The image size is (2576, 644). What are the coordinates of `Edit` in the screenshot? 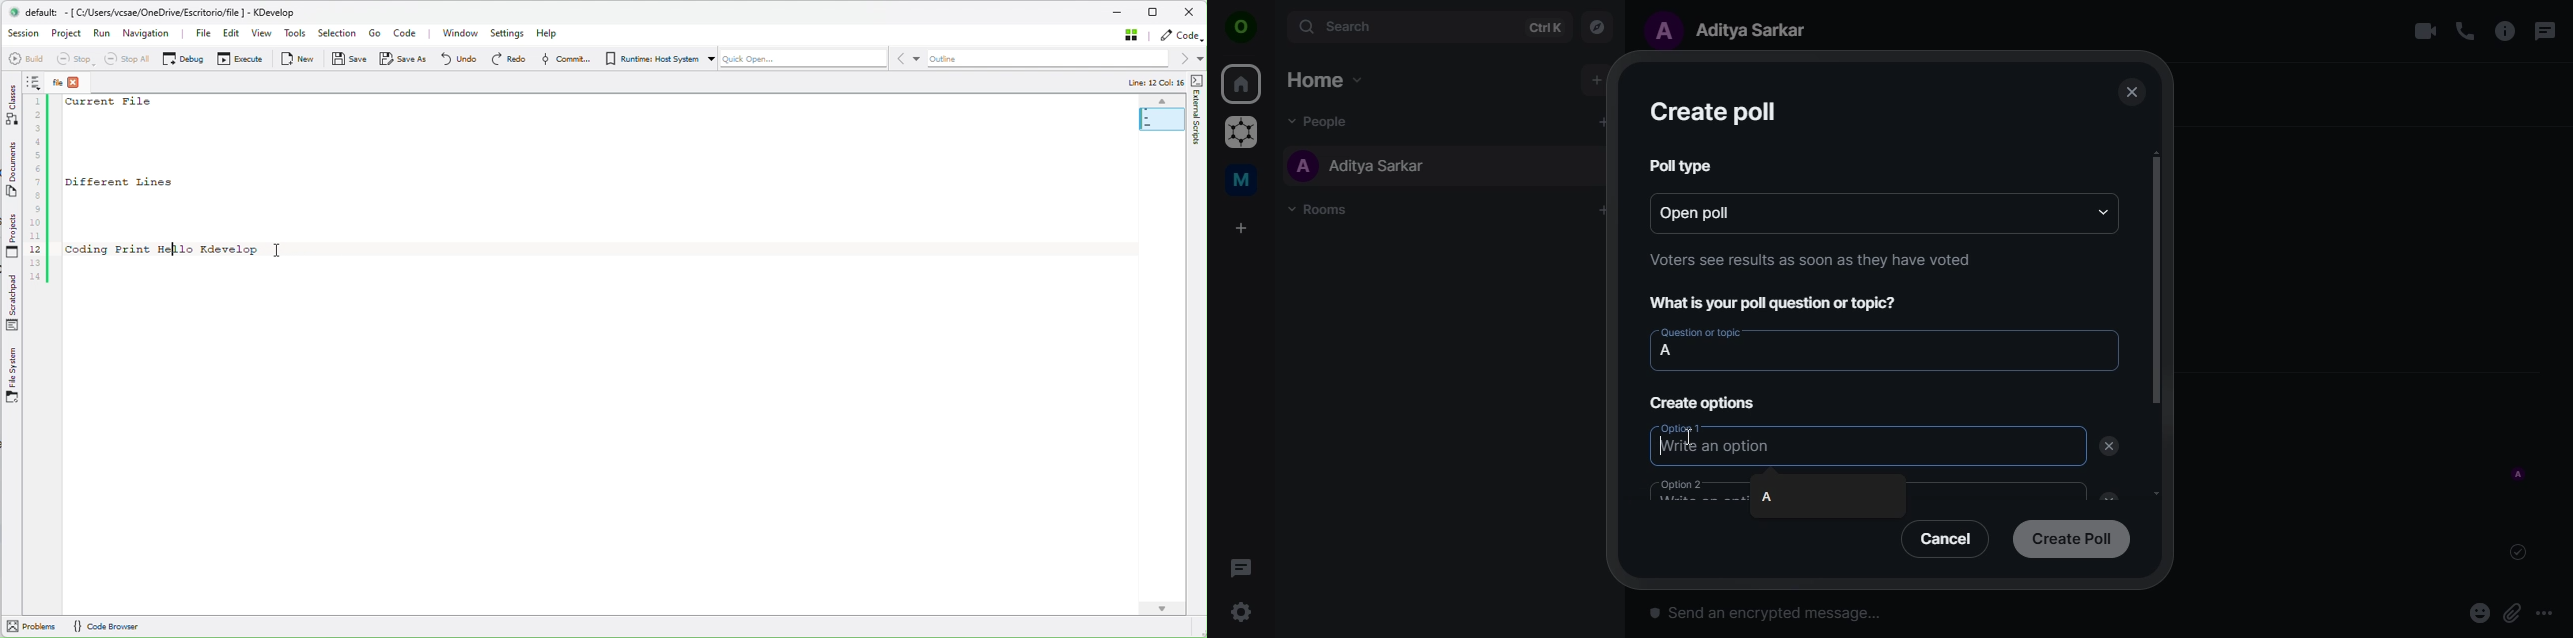 It's located at (227, 32).